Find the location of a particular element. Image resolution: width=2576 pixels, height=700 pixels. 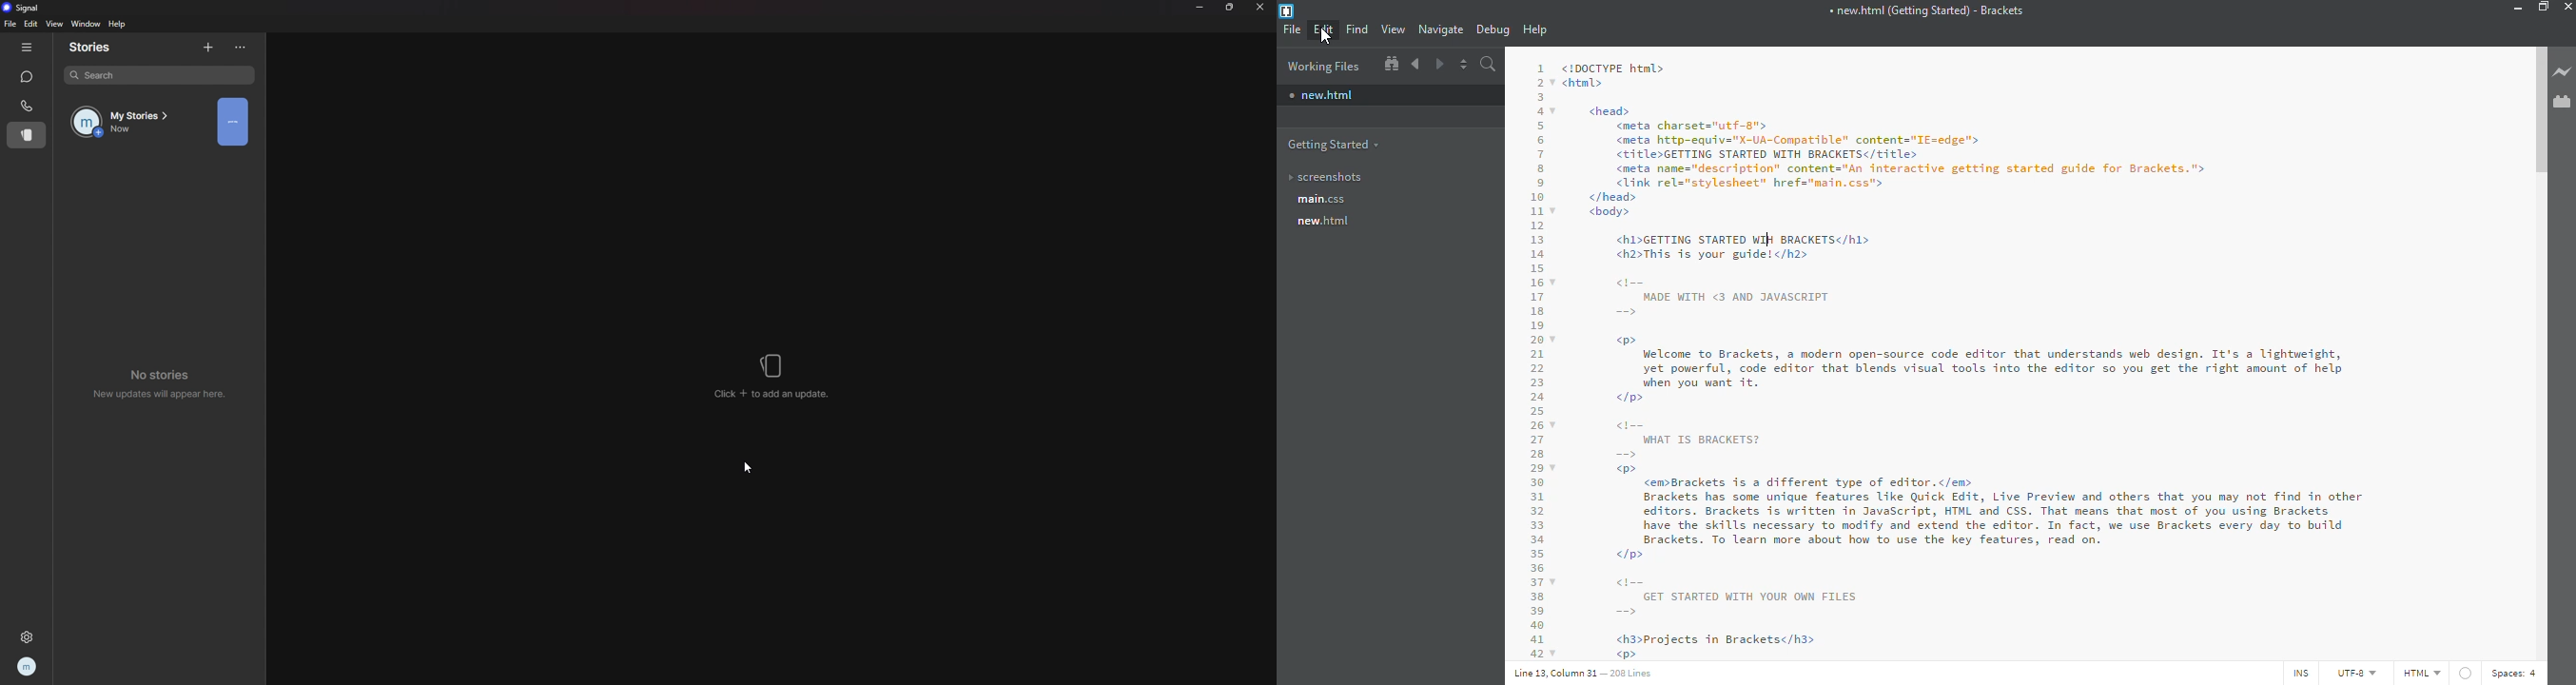

search is located at coordinates (1489, 64).